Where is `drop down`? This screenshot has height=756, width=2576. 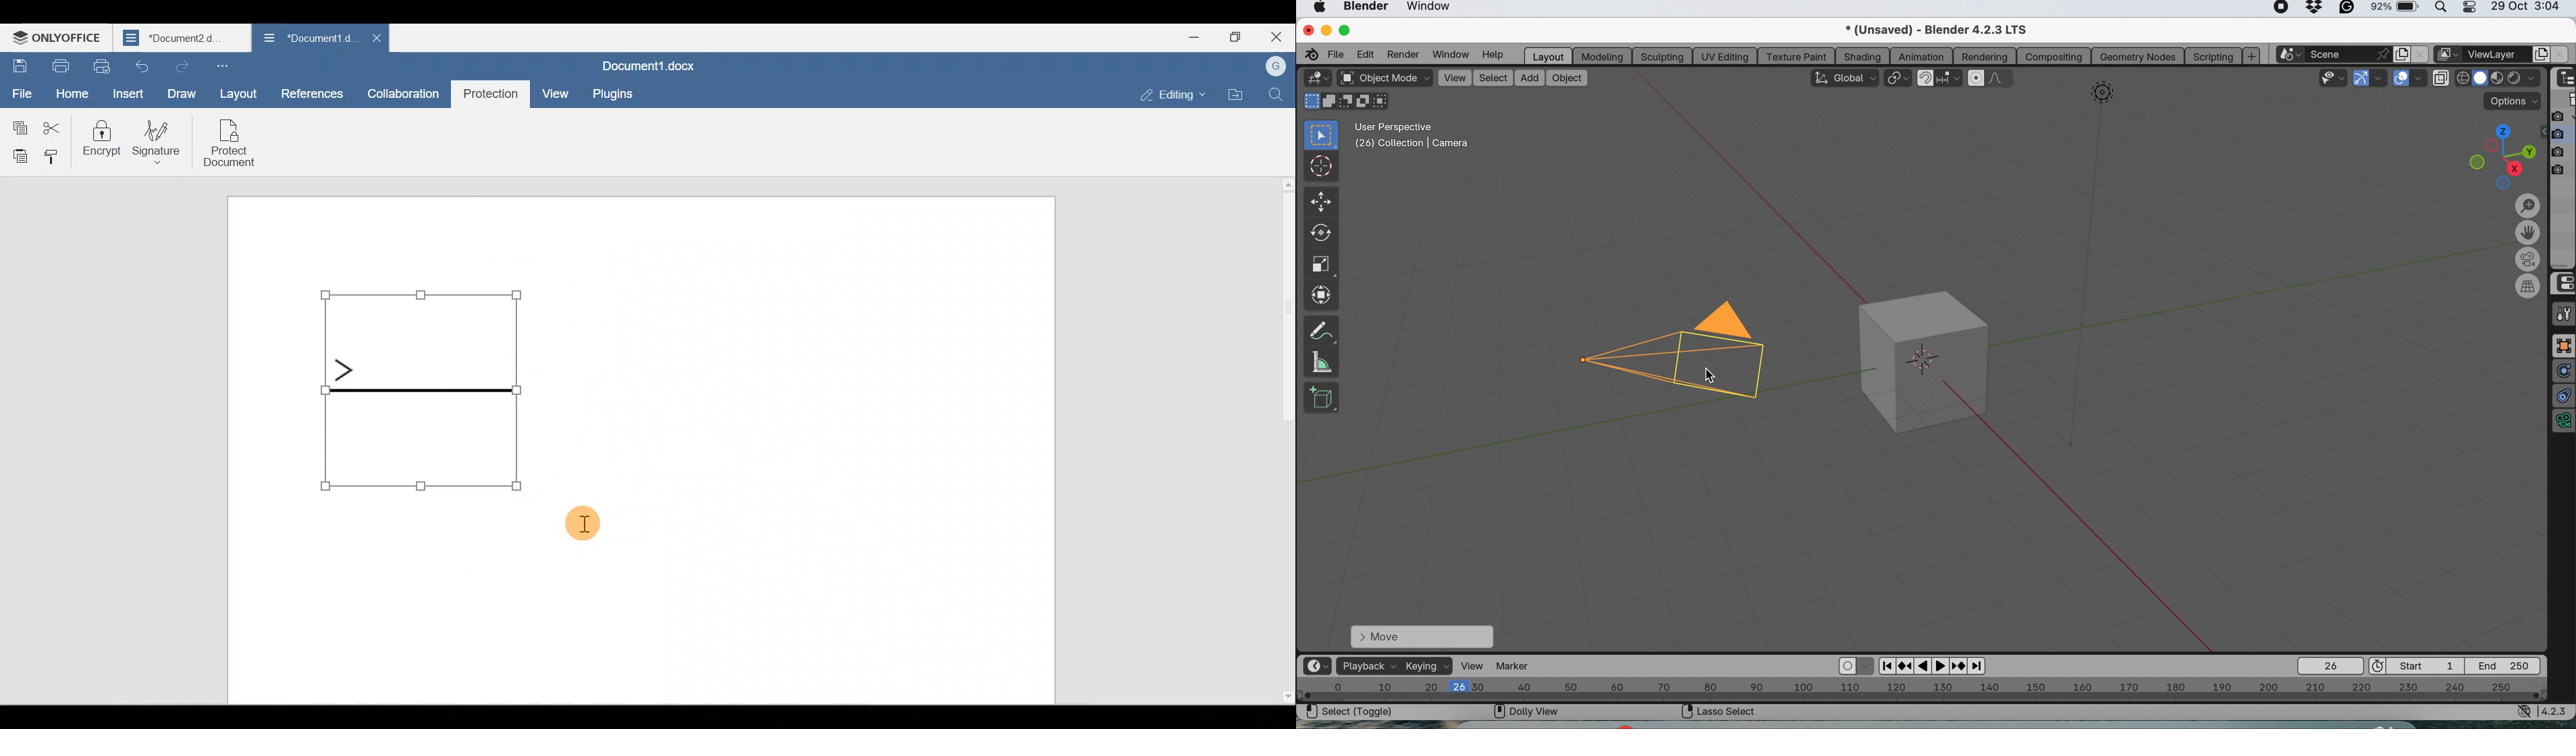
drop down is located at coordinates (2525, 80).